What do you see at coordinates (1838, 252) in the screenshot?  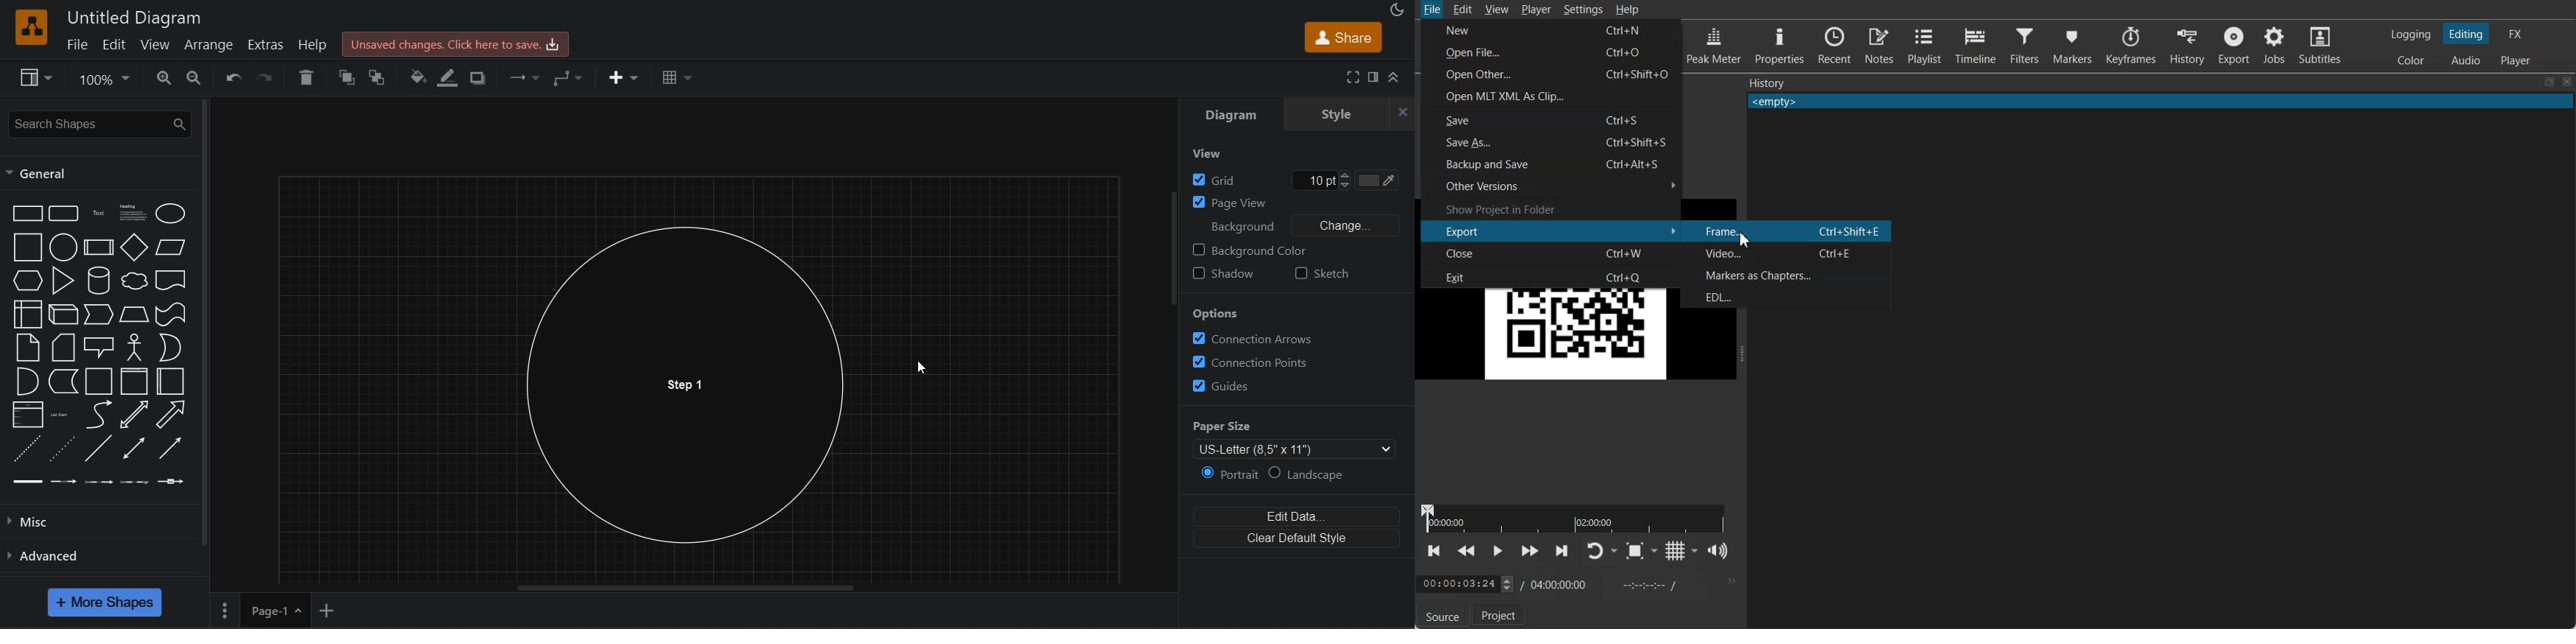 I see `Ctrl+E` at bounding box center [1838, 252].